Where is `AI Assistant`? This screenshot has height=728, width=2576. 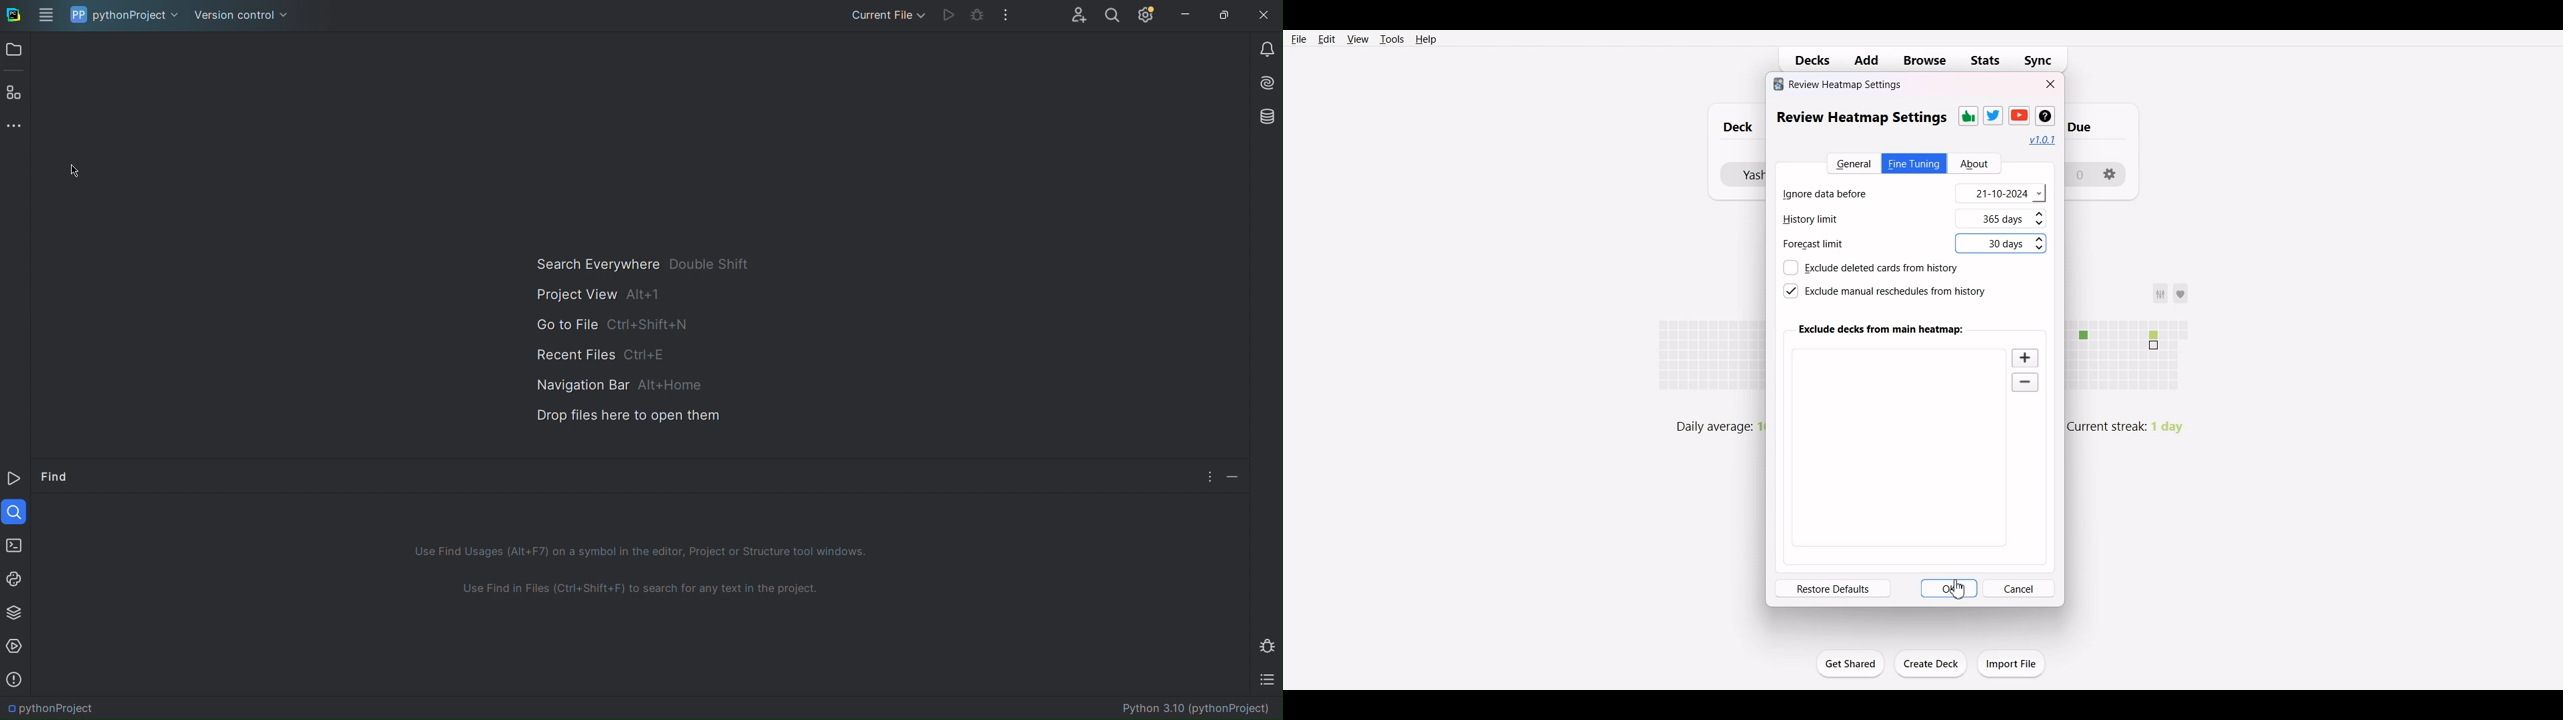
AI Assistant is located at coordinates (1264, 83).